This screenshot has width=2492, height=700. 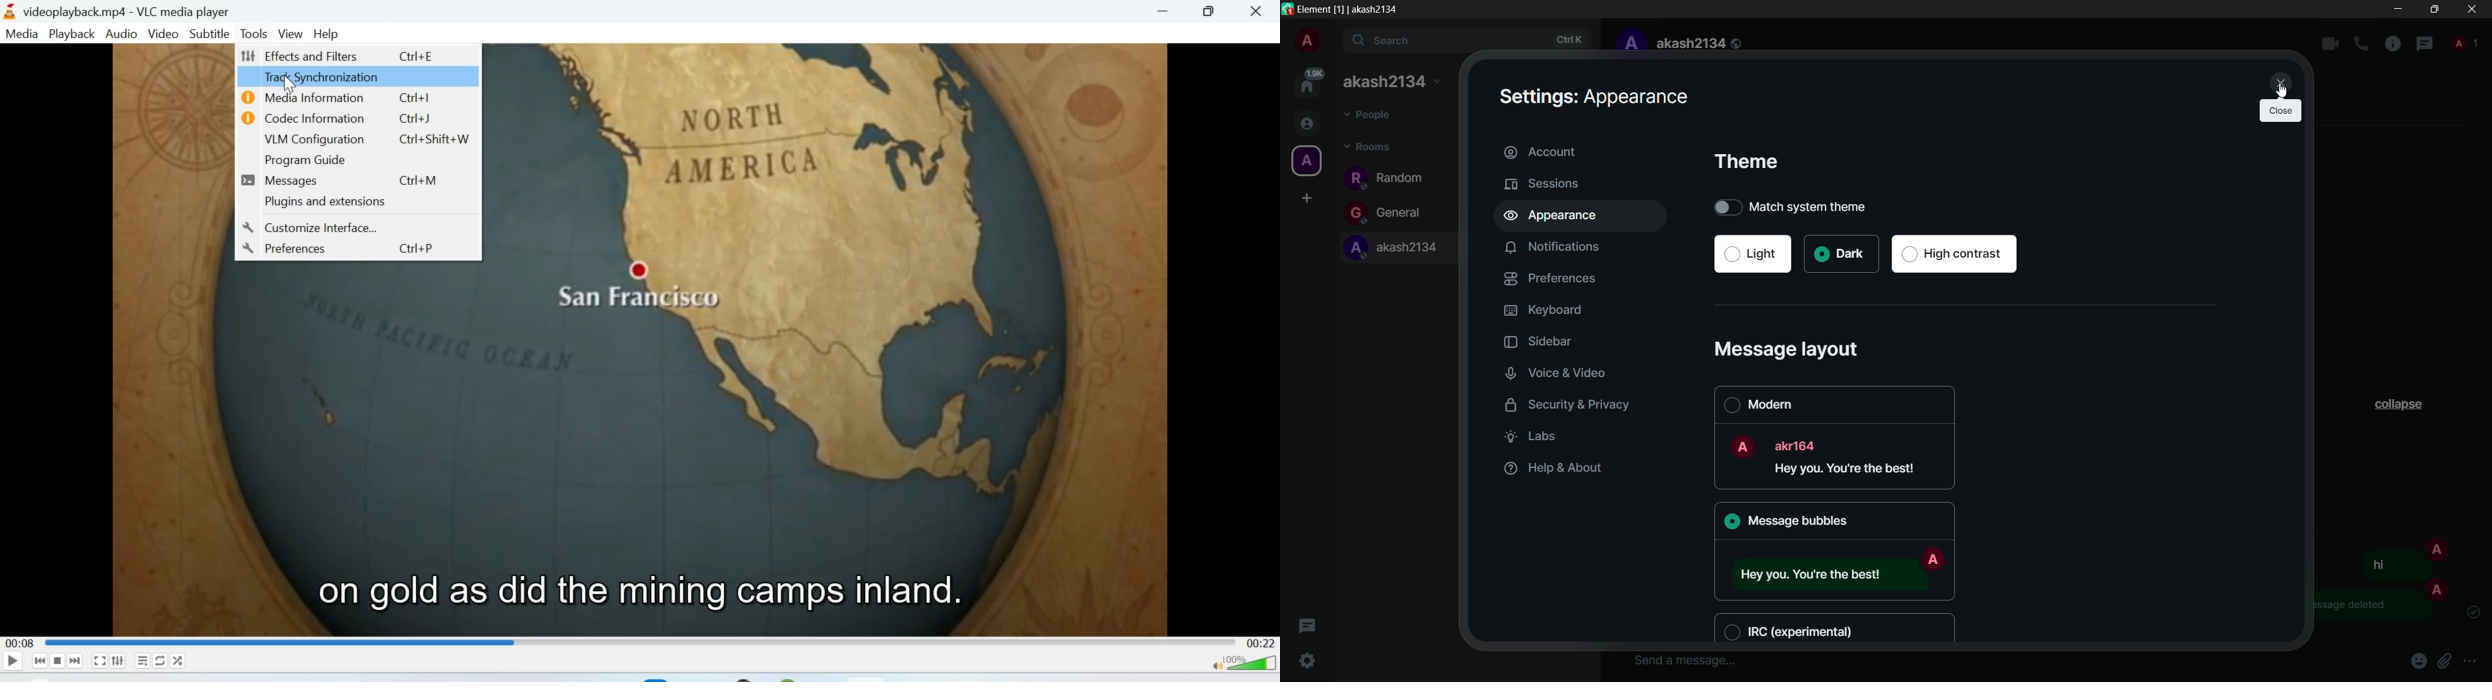 I want to click on Tools, so click(x=254, y=33).